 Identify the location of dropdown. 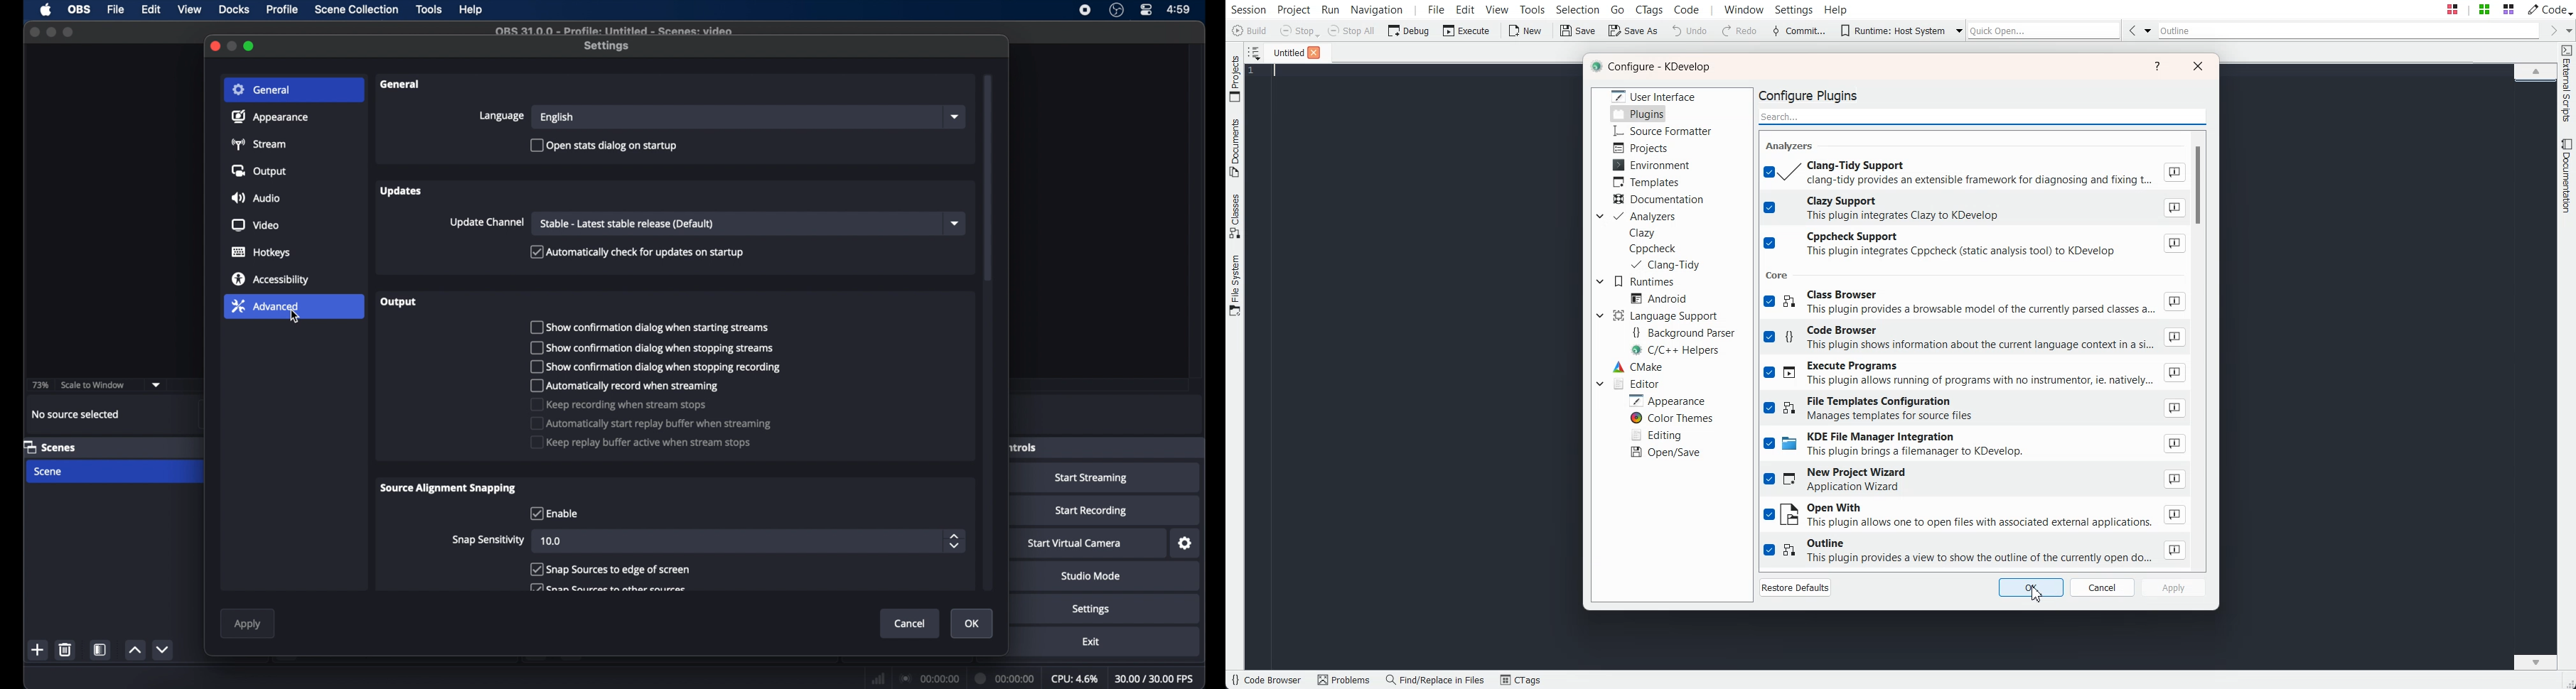
(156, 385).